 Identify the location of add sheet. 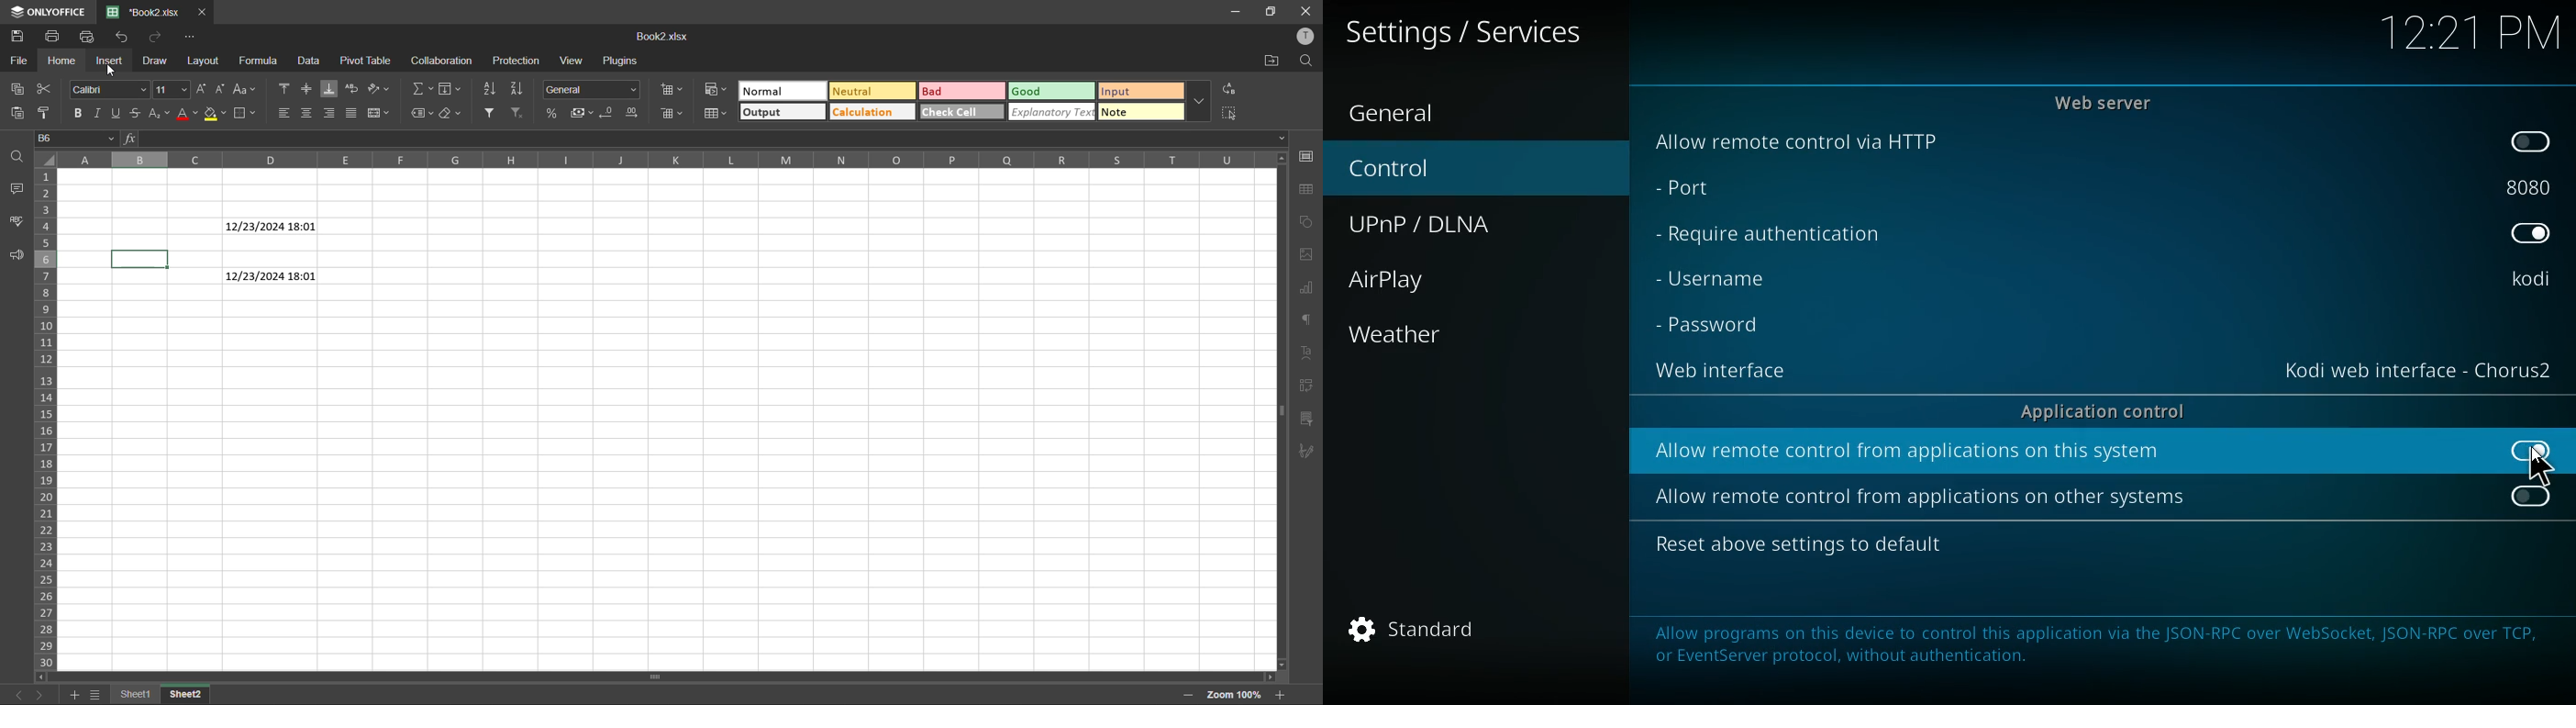
(74, 695).